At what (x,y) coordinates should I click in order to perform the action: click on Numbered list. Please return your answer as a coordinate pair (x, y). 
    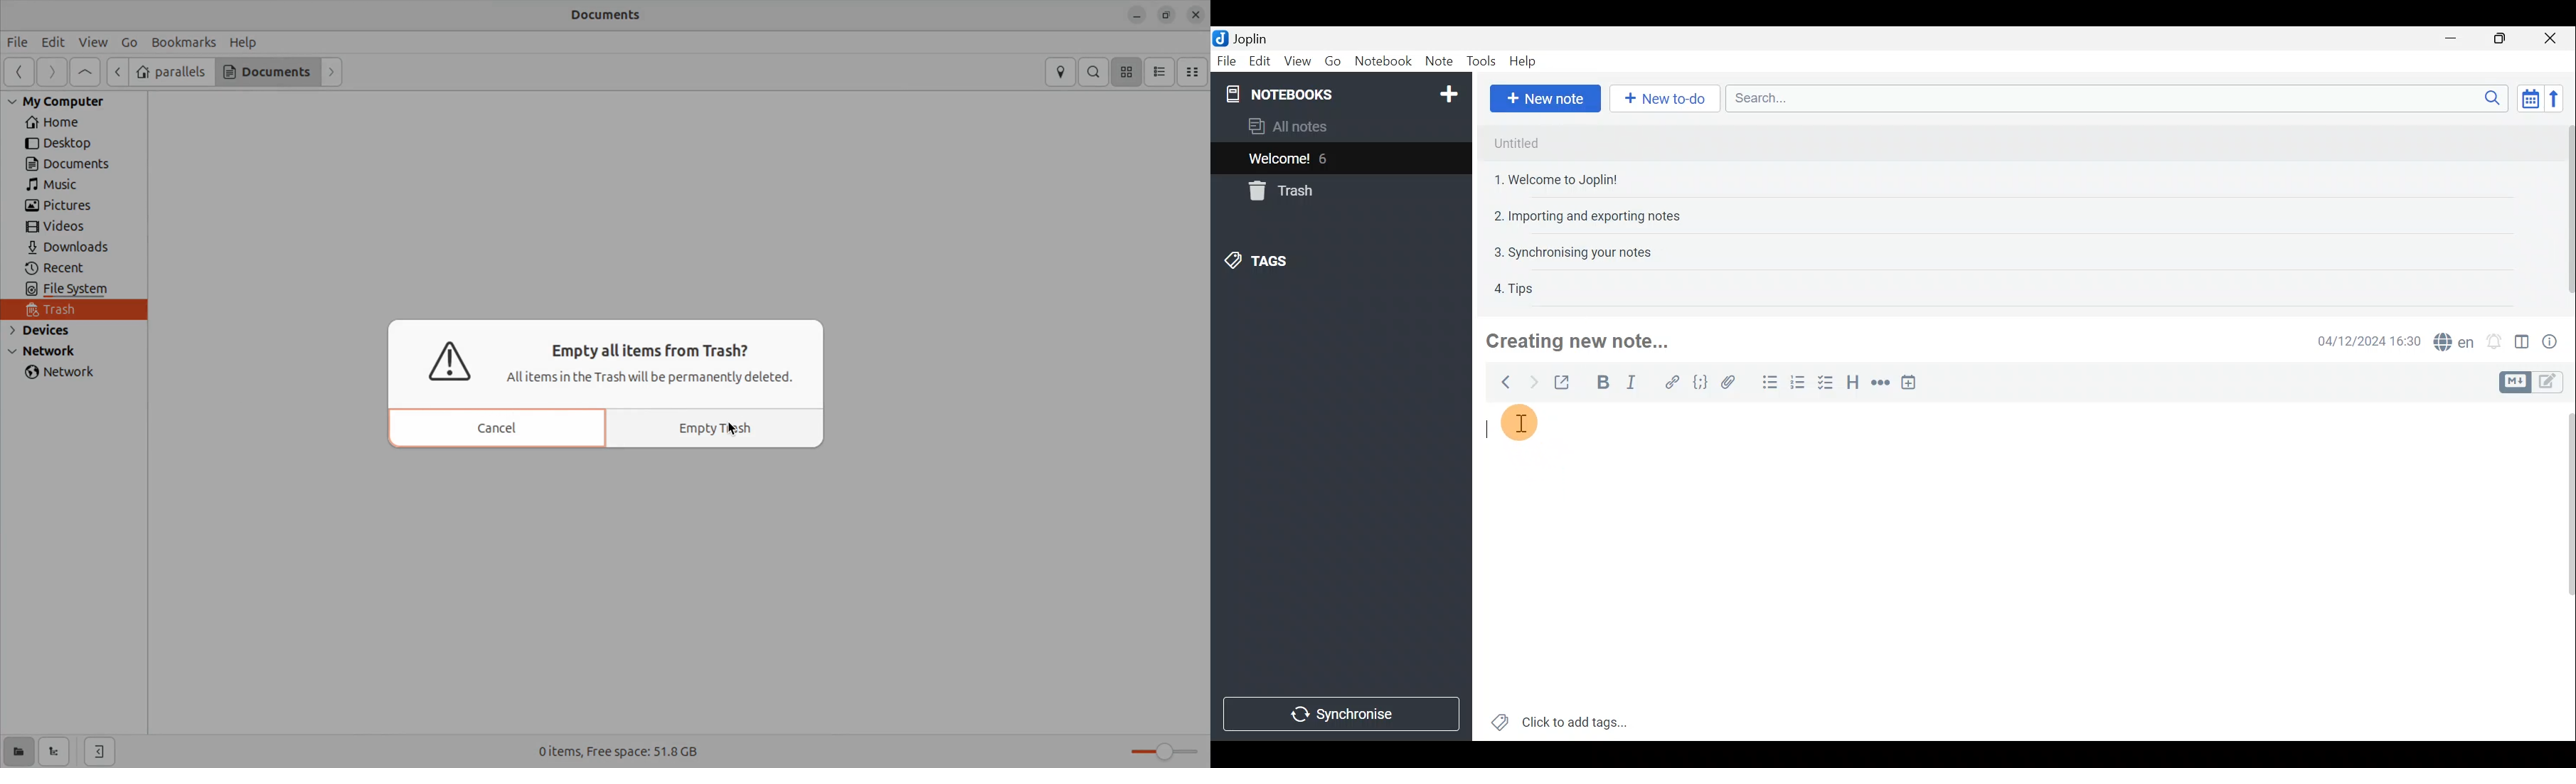
    Looking at the image, I should click on (1798, 385).